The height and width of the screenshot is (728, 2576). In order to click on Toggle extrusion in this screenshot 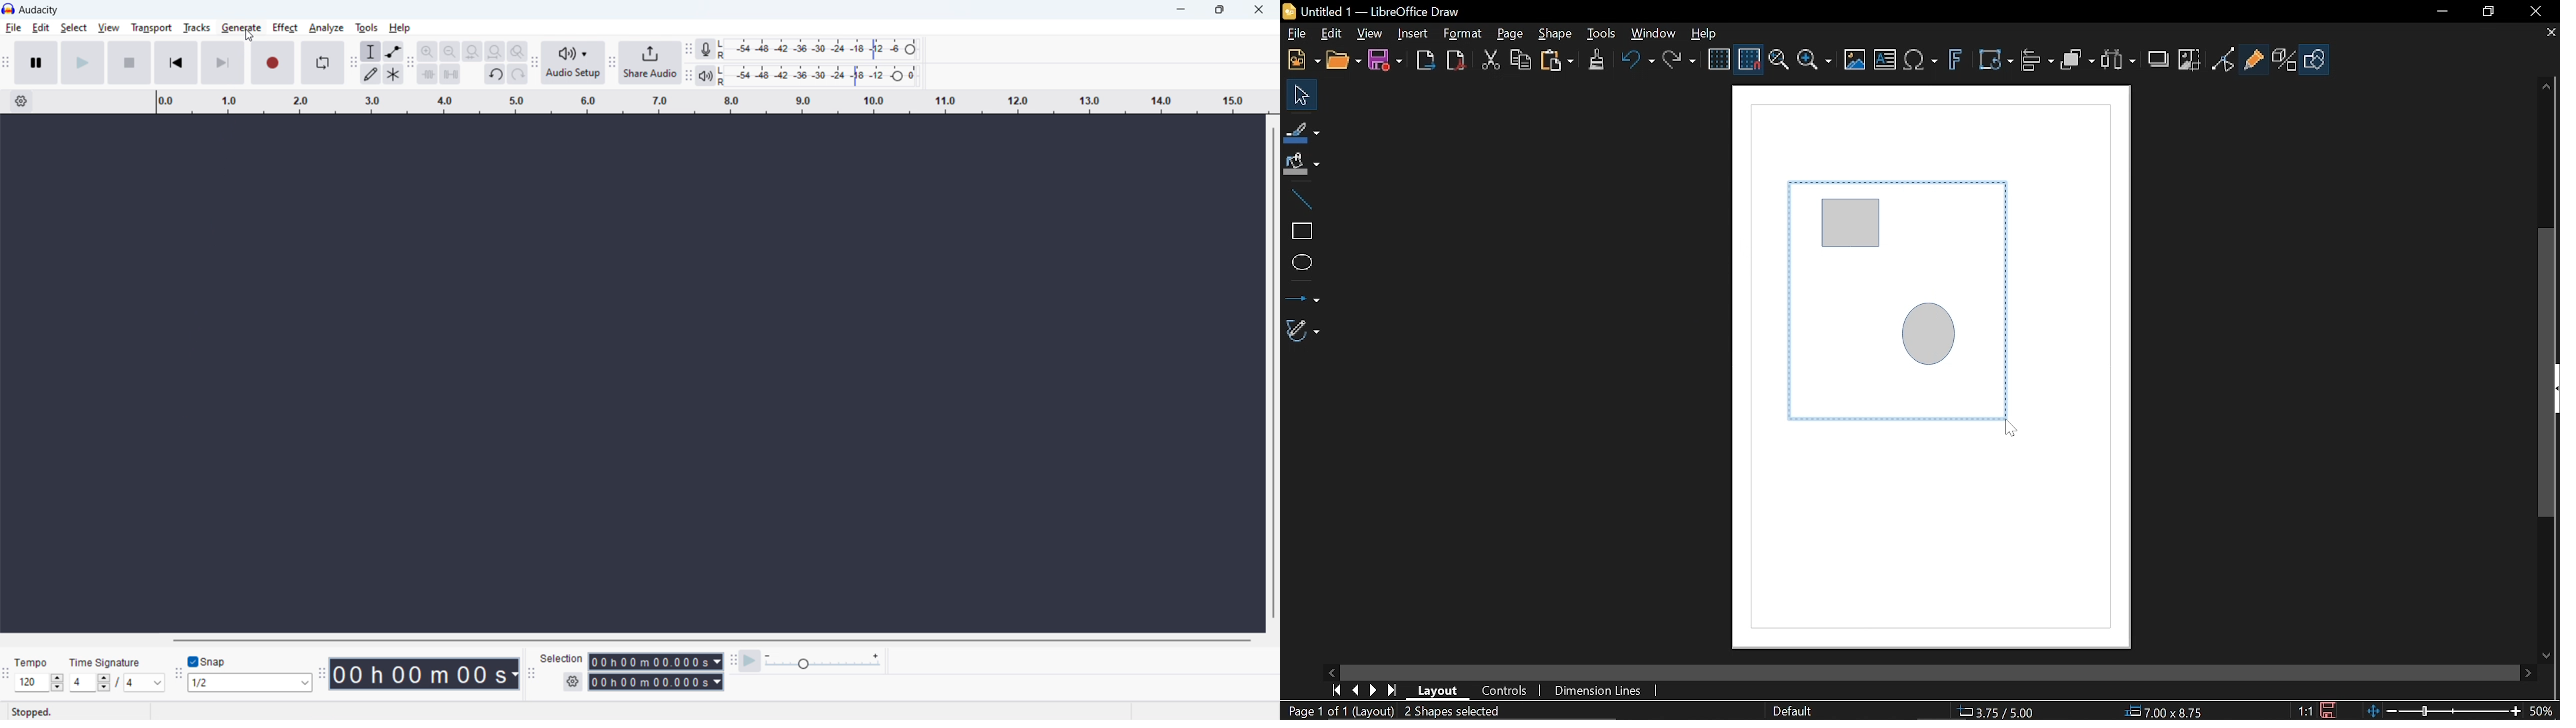, I will do `click(2283, 59)`.